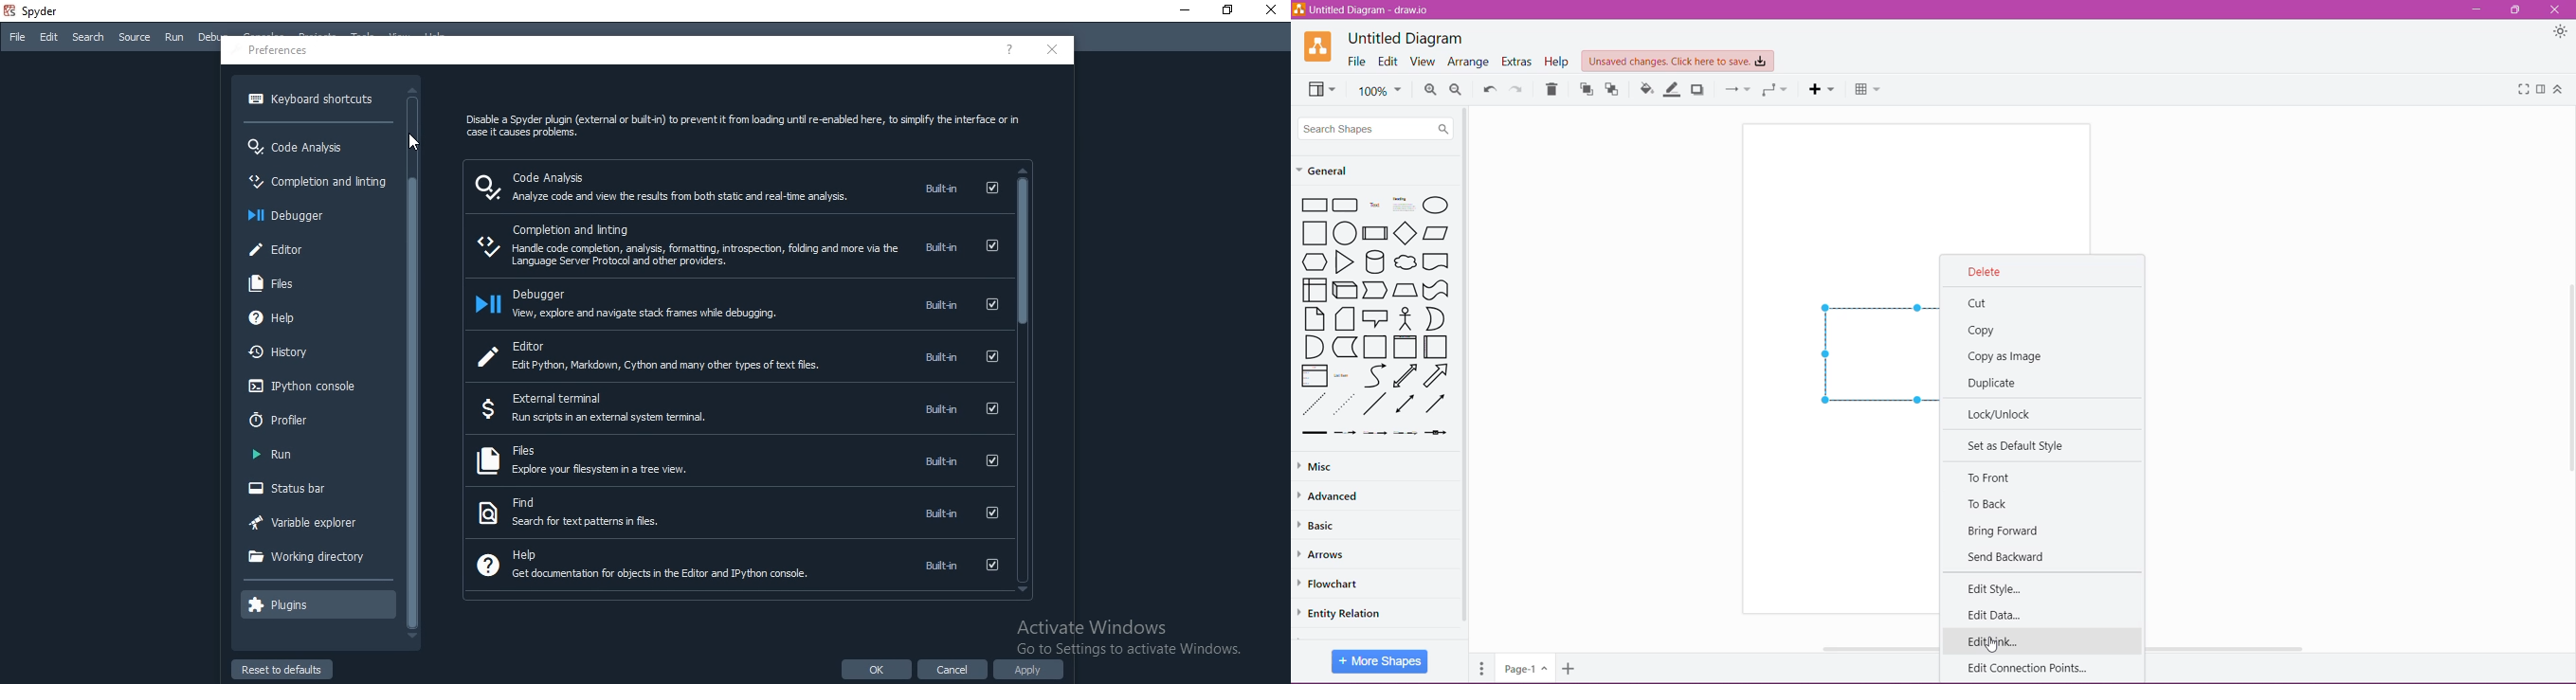 This screenshot has width=2576, height=700. Describe the element at coordinates (281, 51) in the screenshot. I see `preference` at that location.